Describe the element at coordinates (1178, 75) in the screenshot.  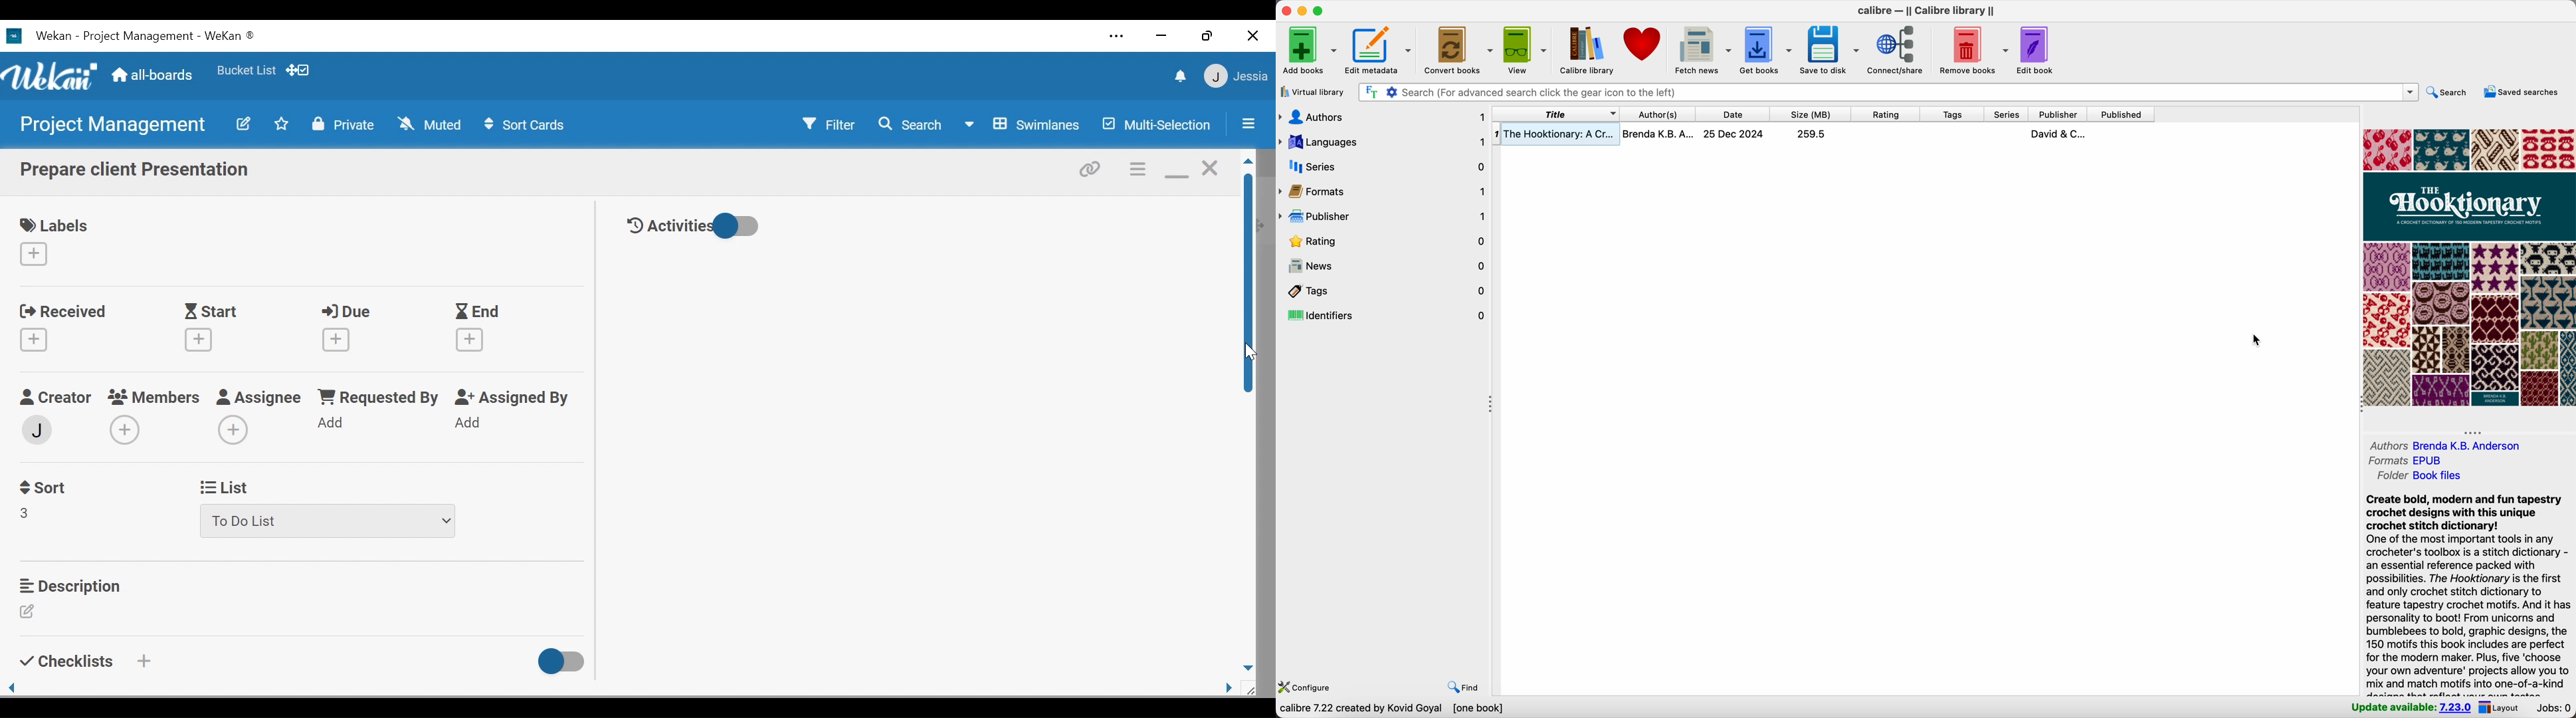
I see `notifications` at that location.